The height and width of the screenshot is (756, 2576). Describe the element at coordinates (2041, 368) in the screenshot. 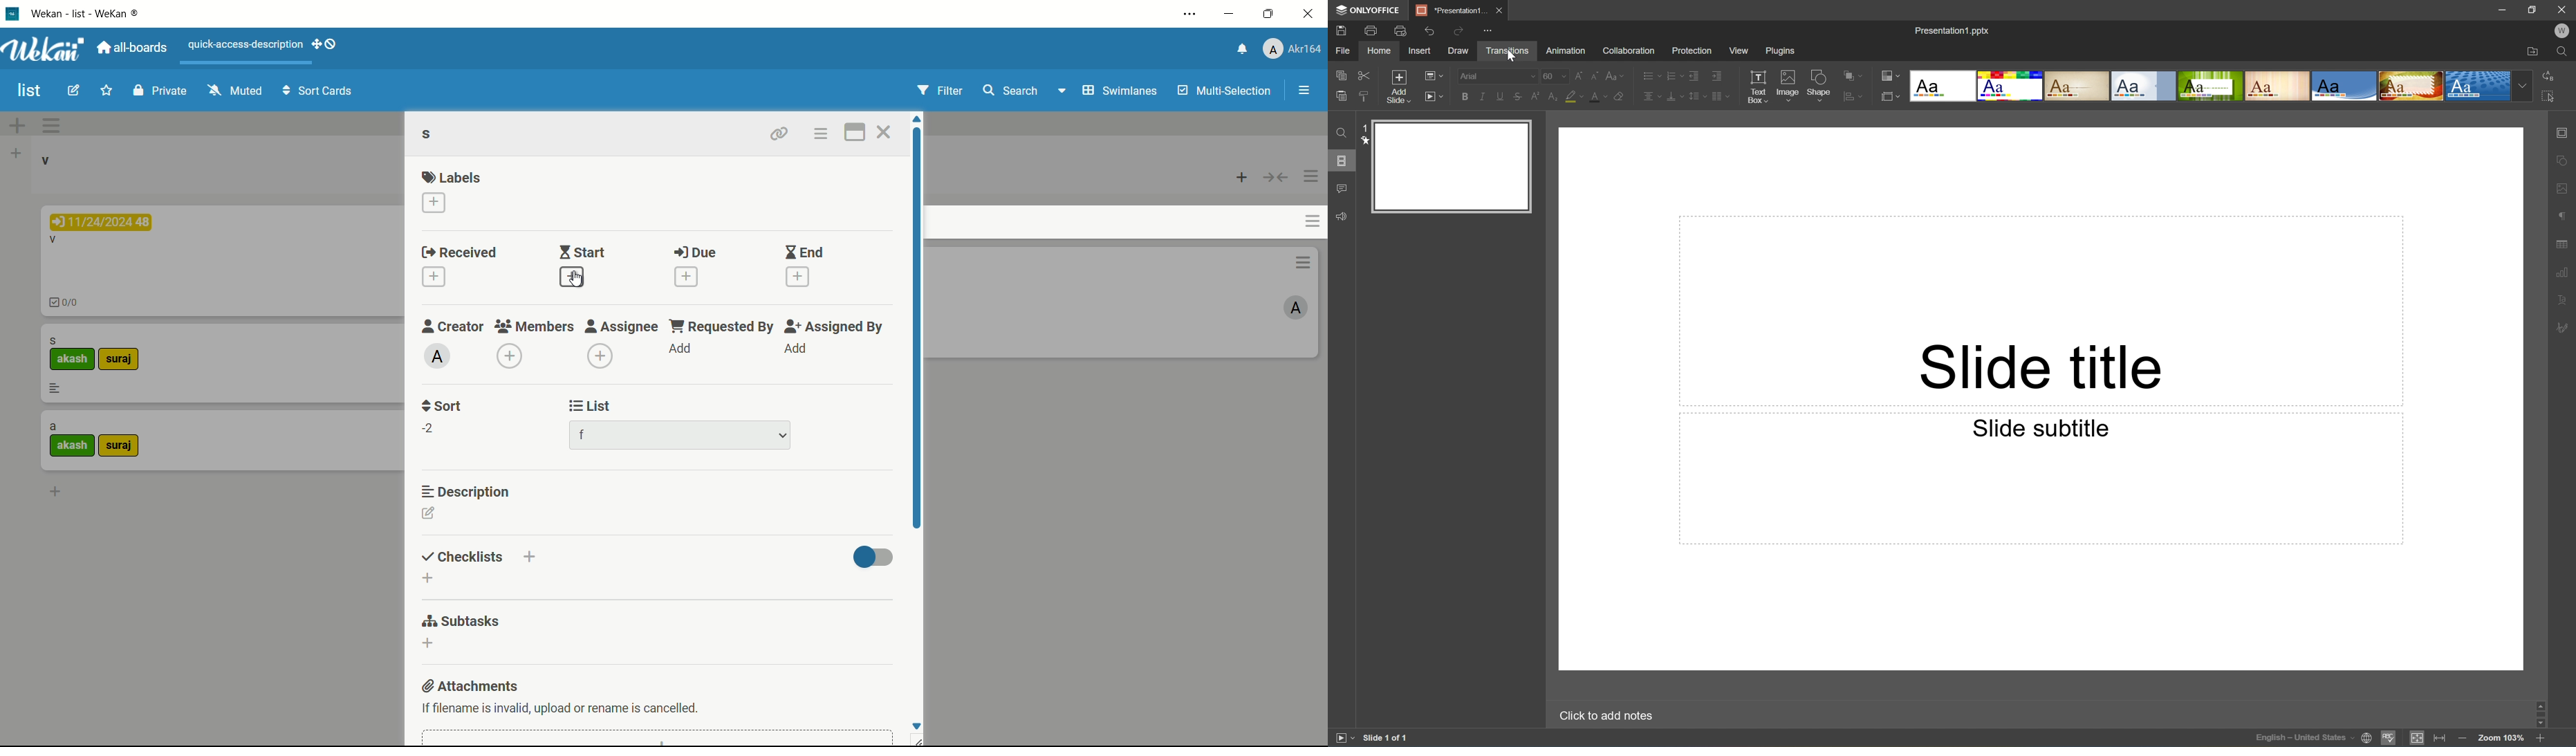

I see `Slide title` at that location.